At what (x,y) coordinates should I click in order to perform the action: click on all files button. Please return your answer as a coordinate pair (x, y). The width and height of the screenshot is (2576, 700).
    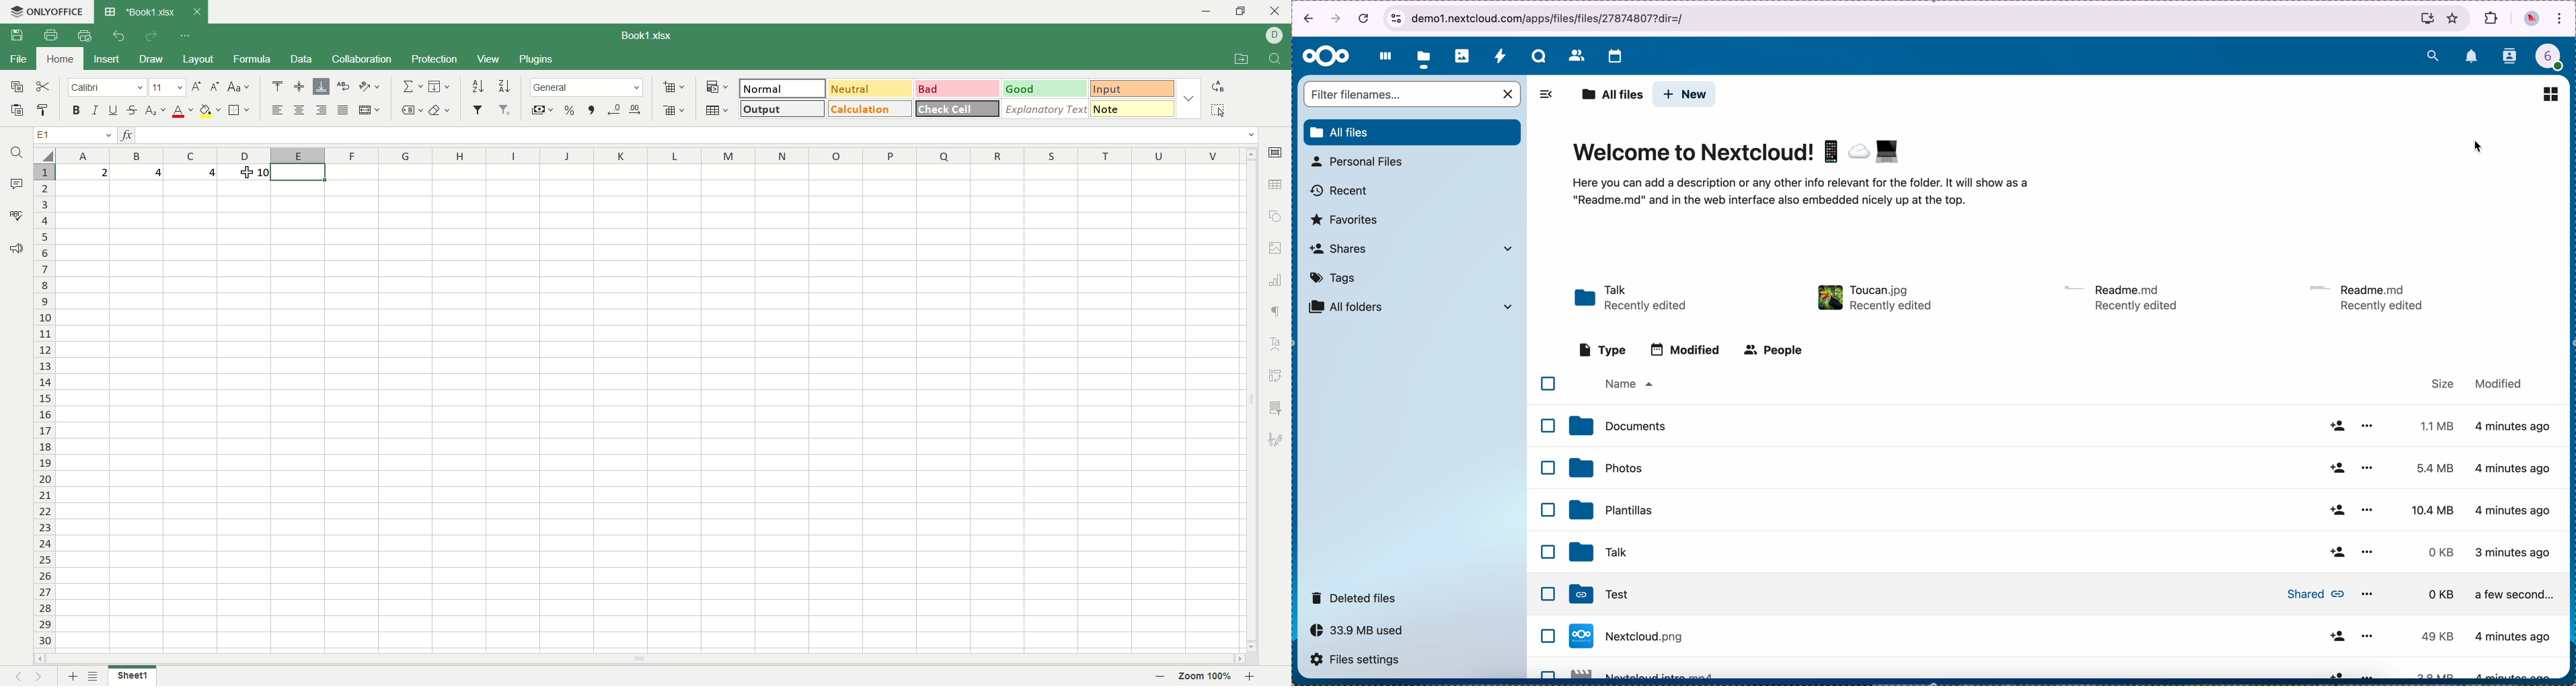
    Looking at the image, I should click on (1413, 133).